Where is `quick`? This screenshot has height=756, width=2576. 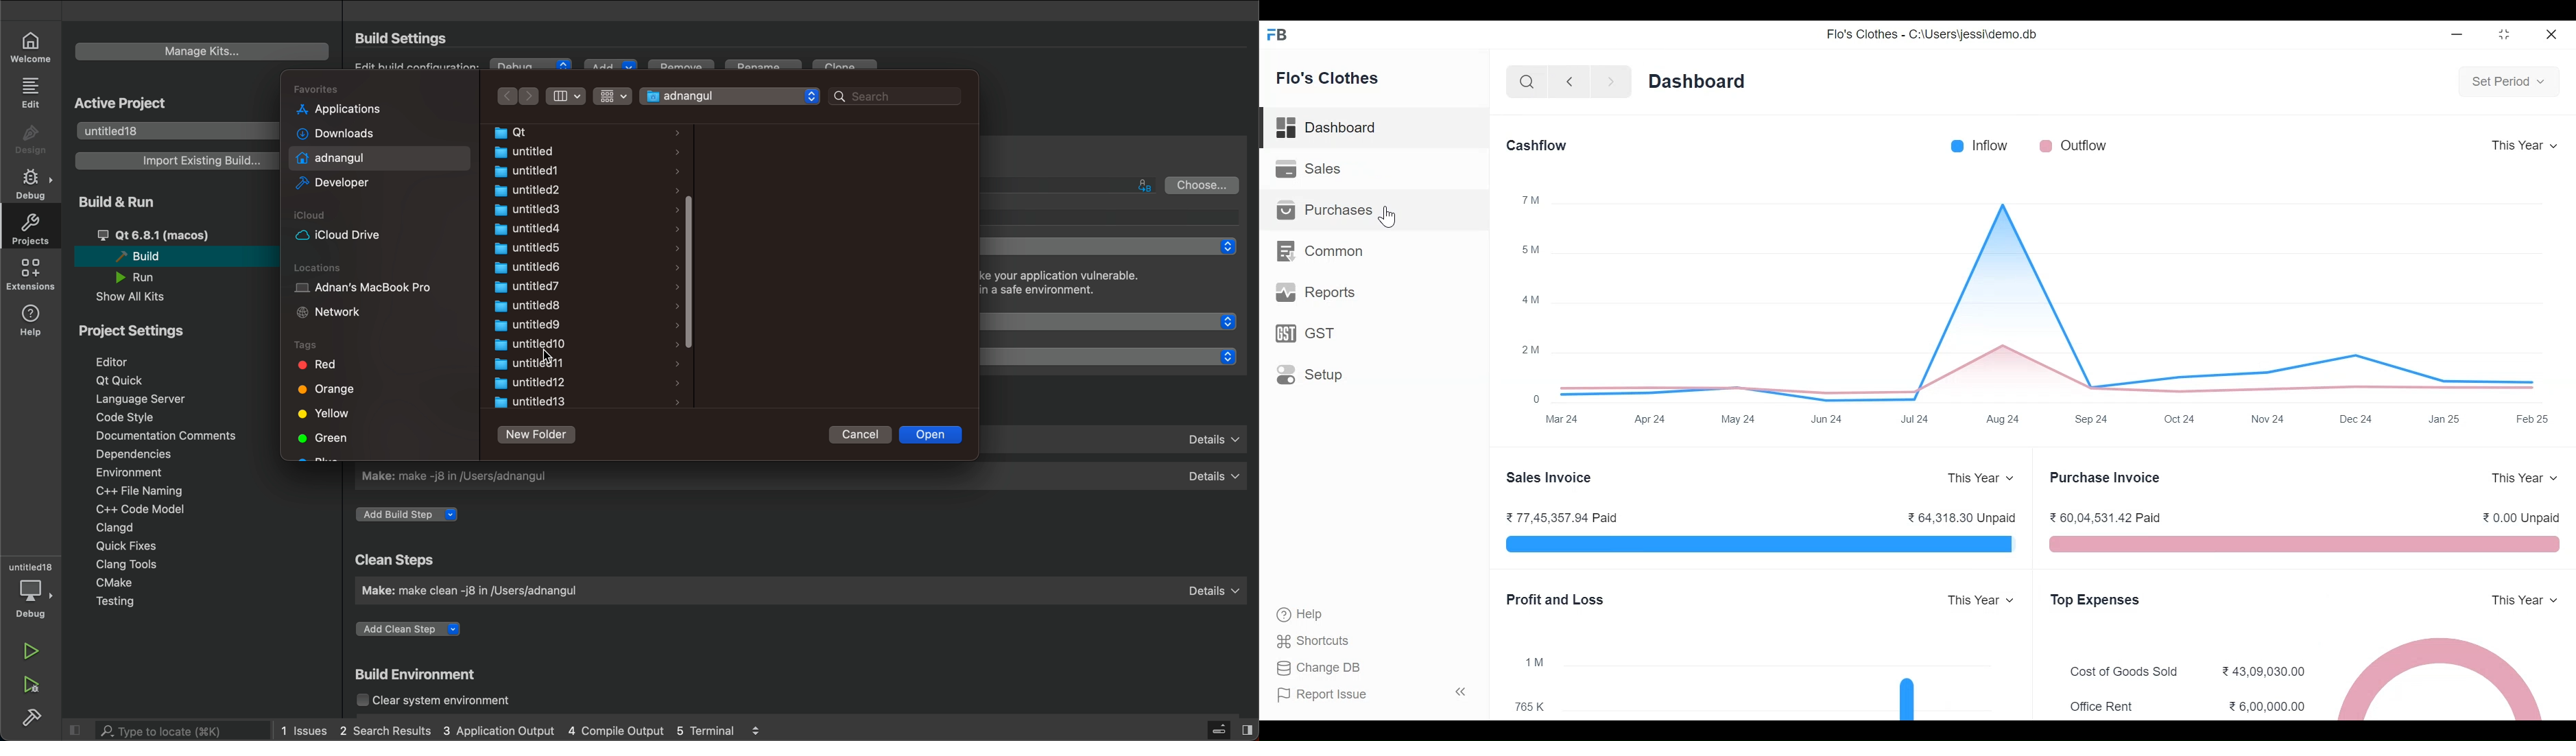
quick is located at coordinates (120, 546).